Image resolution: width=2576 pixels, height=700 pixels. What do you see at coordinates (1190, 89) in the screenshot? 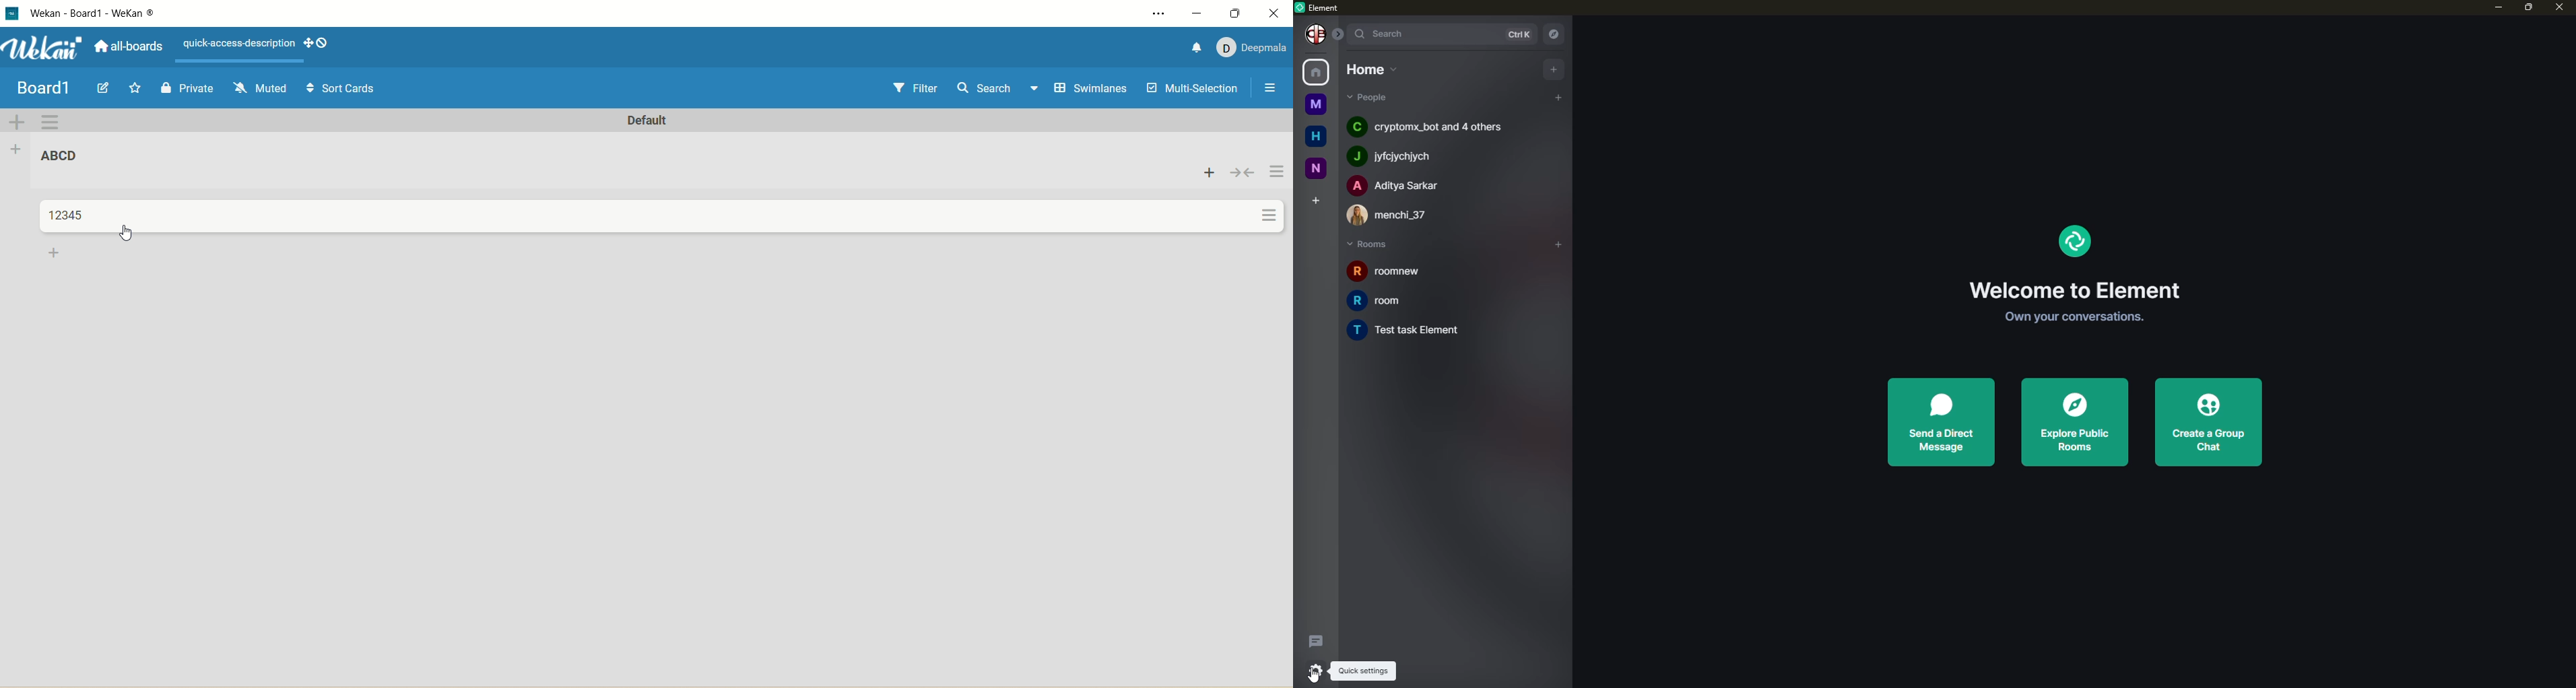
I see `multi-selection` at bounding box center [1190, 89].